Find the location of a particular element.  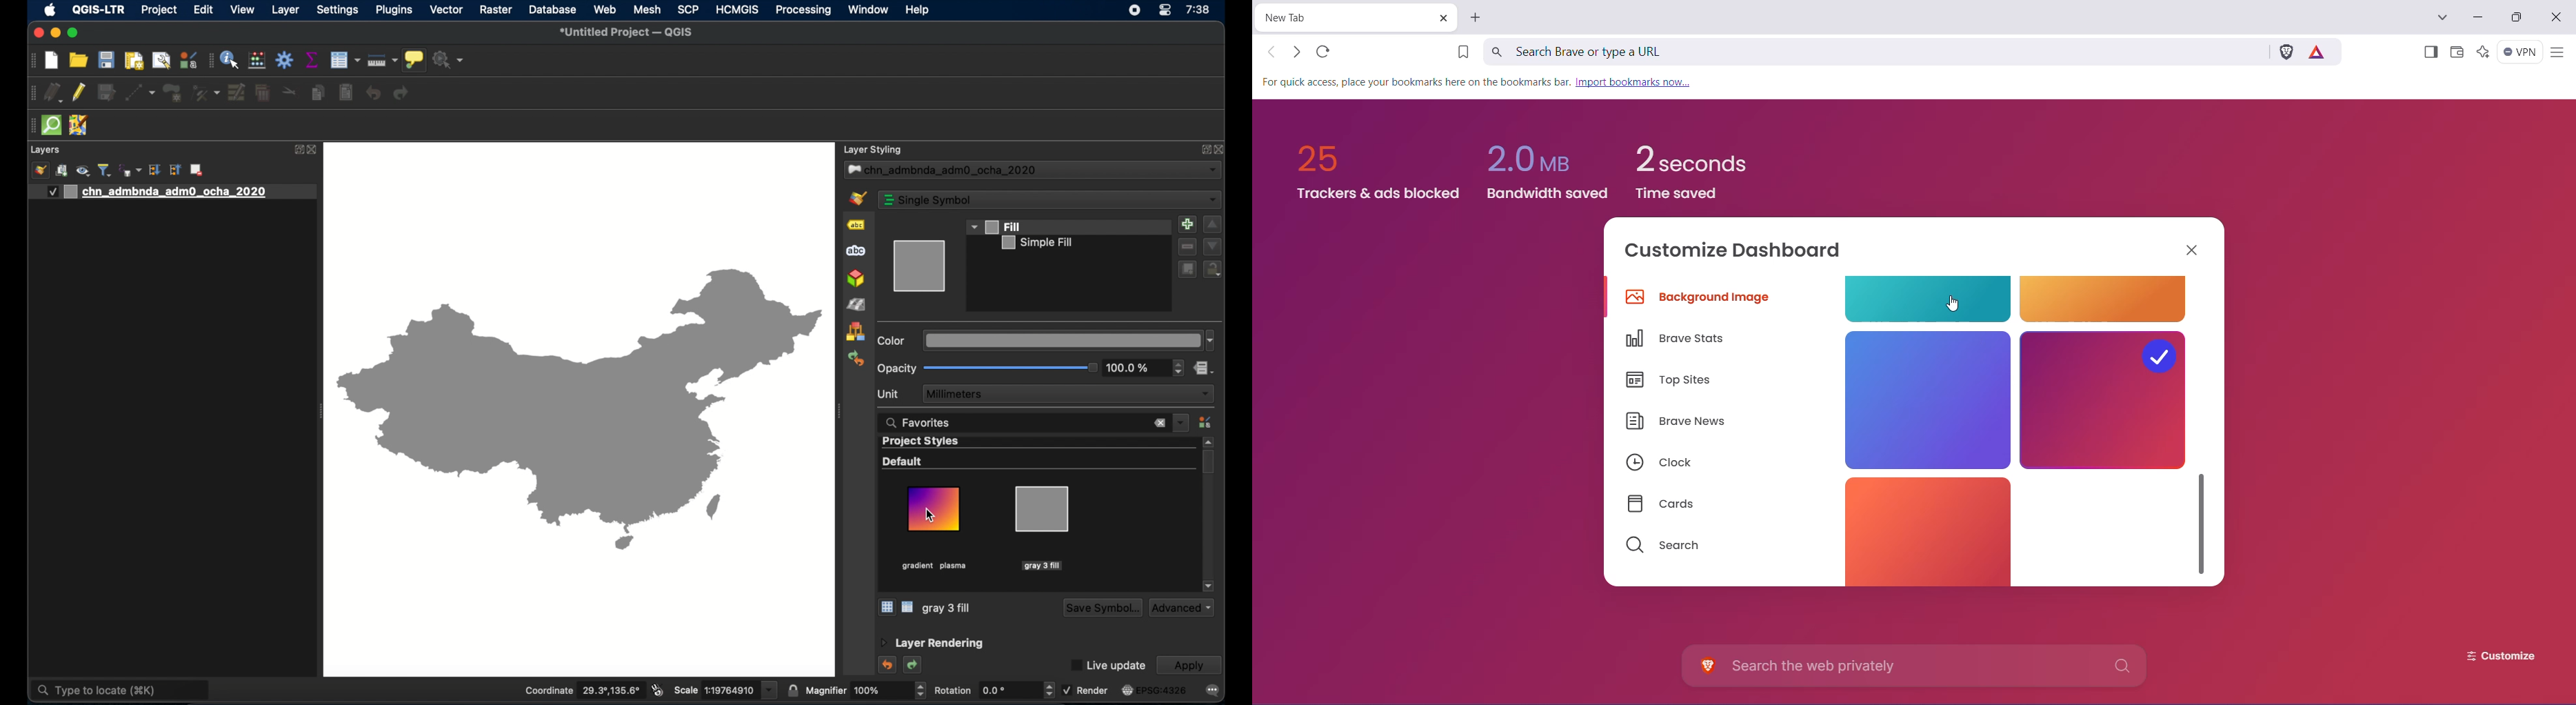

dropdown menu is located at coordinates (1182, 423).